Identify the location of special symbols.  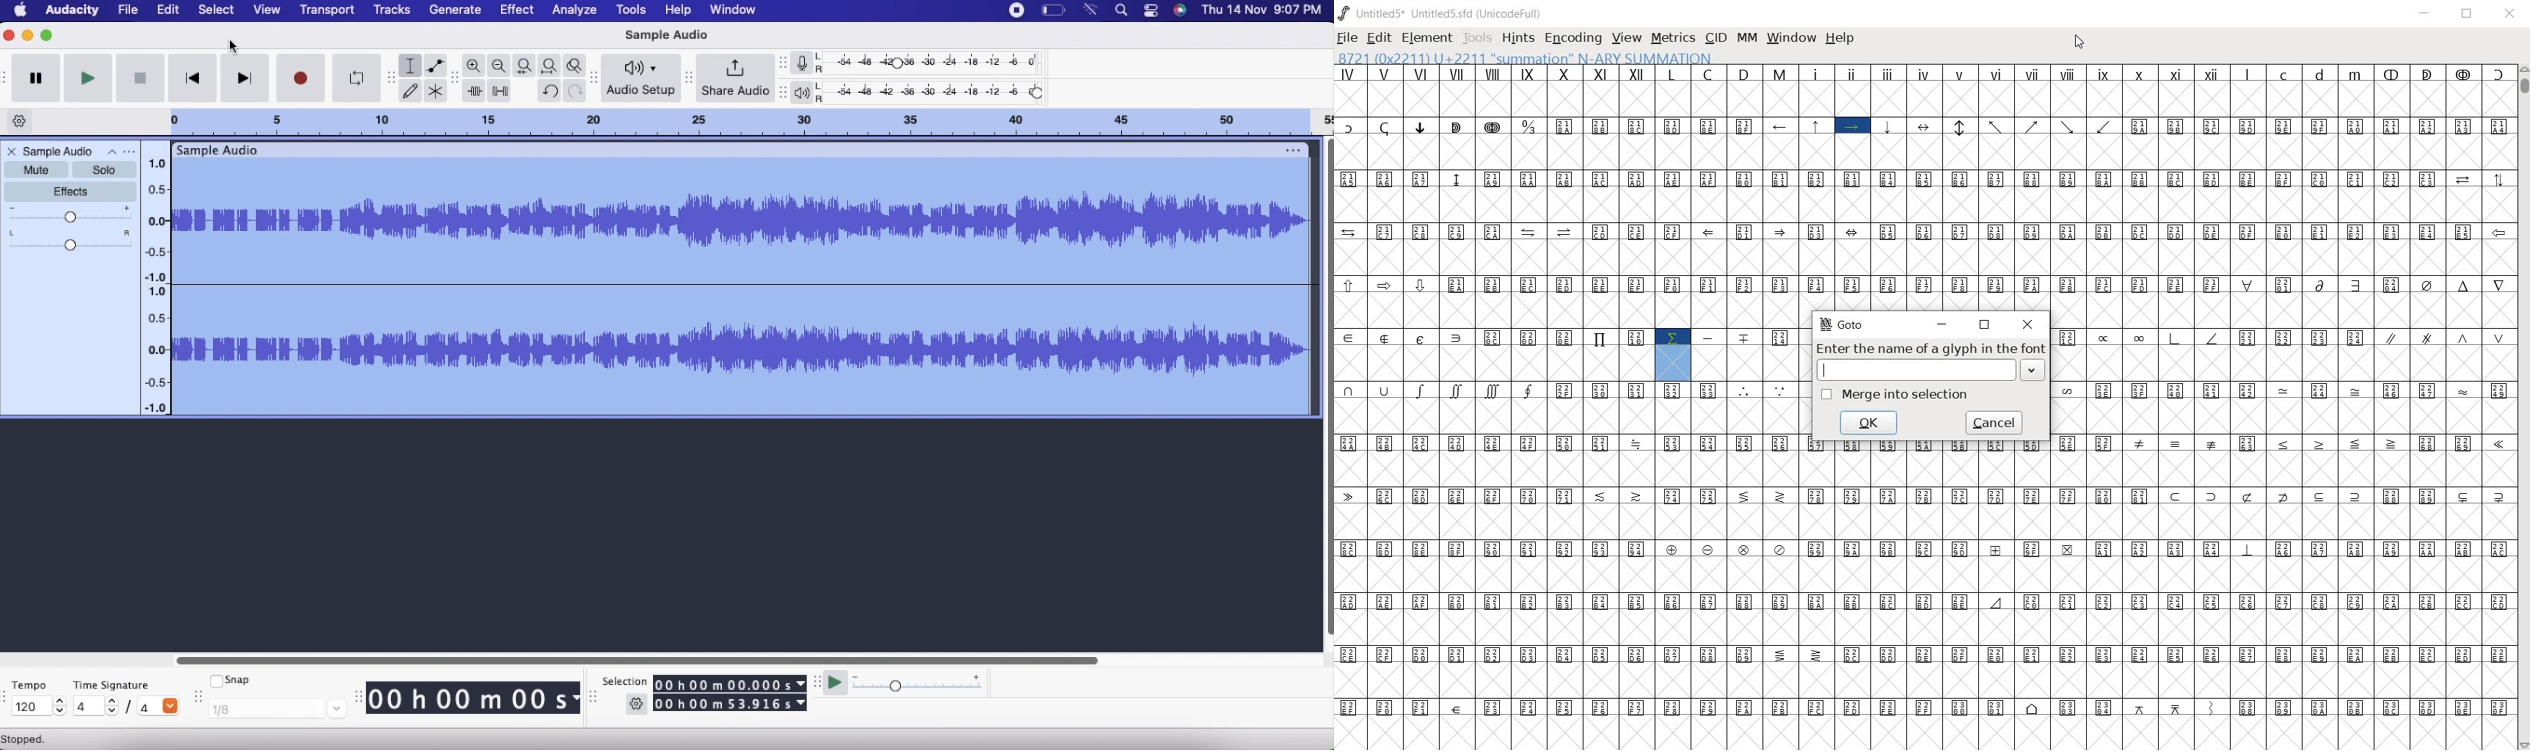
(1568, 391).